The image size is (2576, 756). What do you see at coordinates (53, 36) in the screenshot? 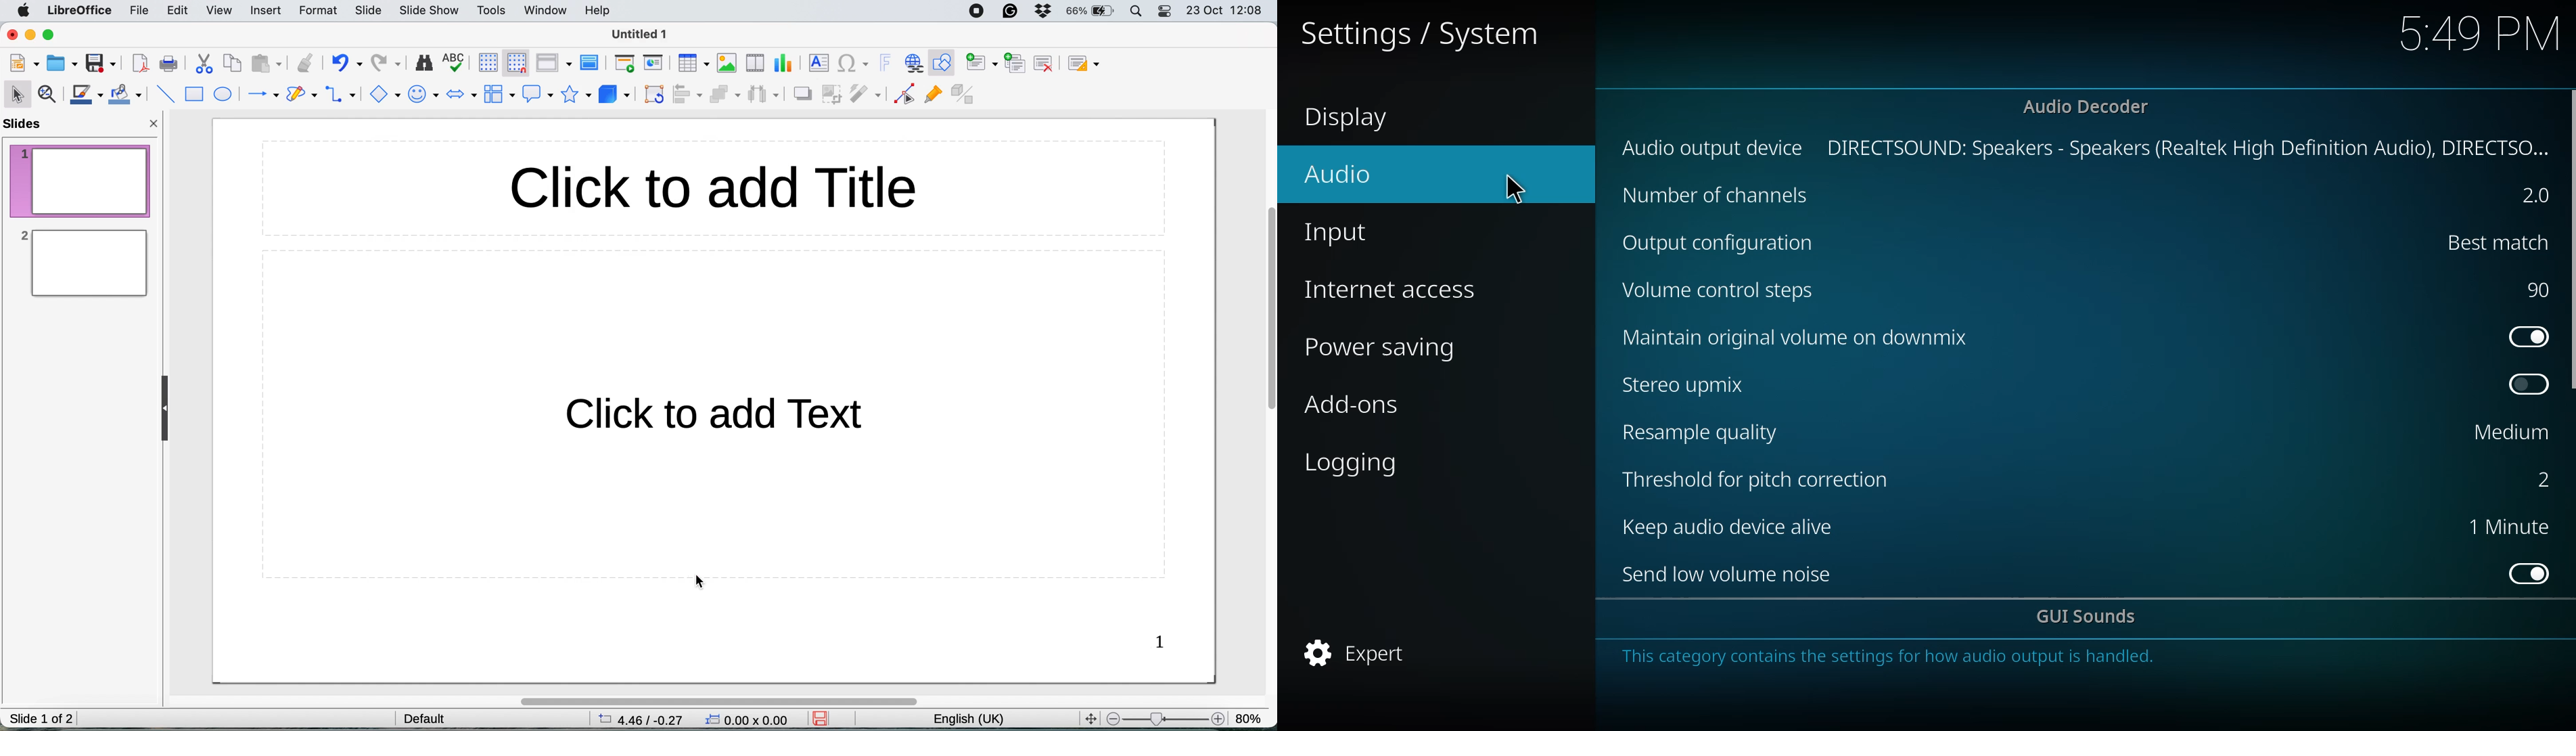
I see `maximise` at bounding box center [53, 36].